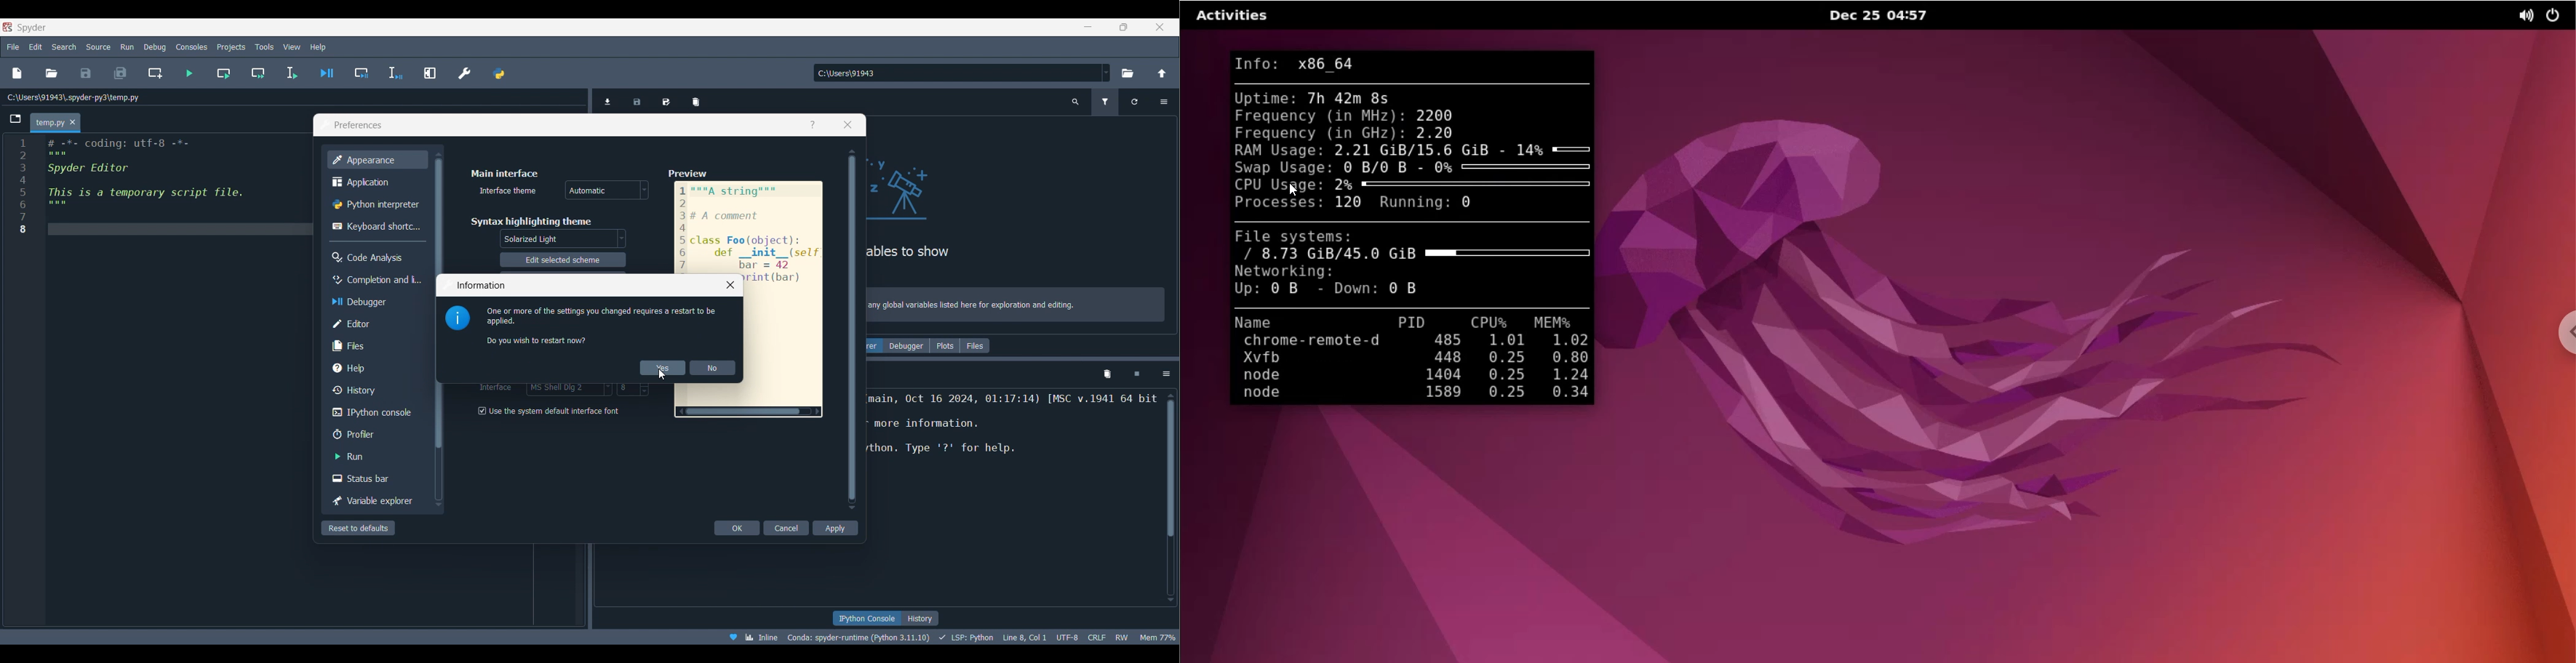  I want to click on crlf, so click(1095, 637).